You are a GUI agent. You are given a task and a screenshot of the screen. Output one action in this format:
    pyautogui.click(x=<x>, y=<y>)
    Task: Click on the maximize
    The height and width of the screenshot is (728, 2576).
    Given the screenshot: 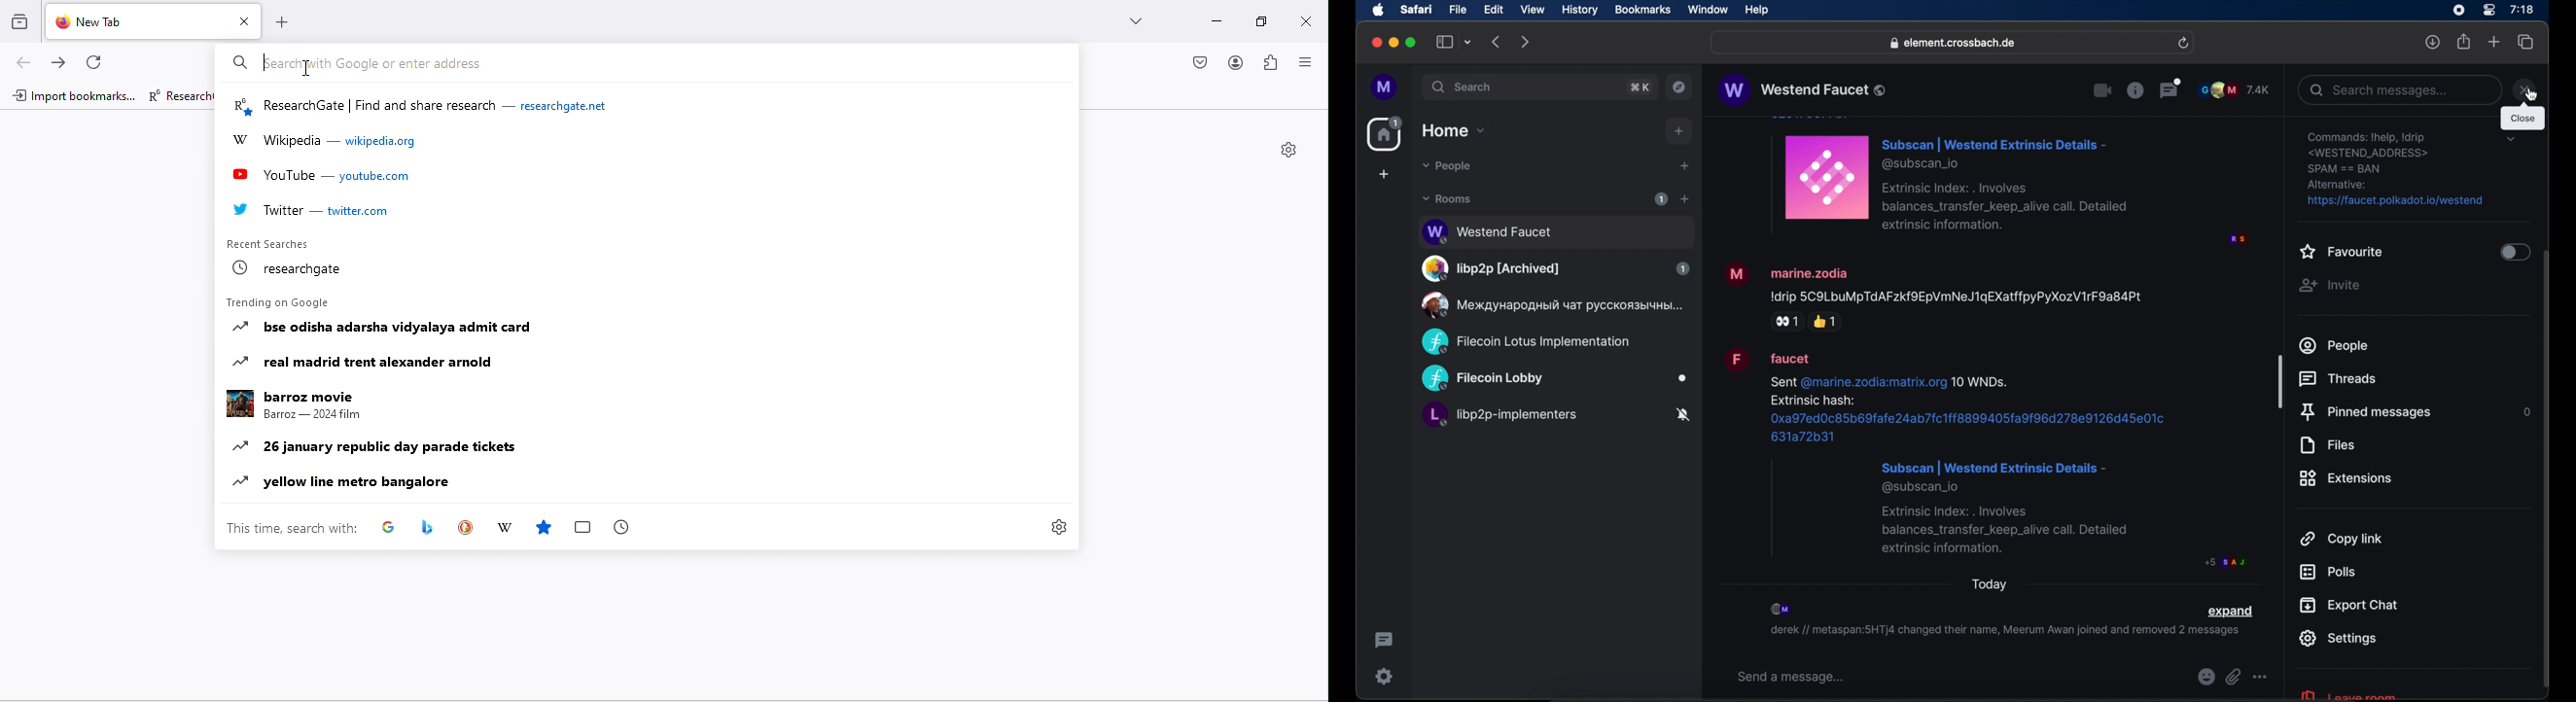 What is the action you would take?
    pyautogui.click(x=1412, y=42)
    